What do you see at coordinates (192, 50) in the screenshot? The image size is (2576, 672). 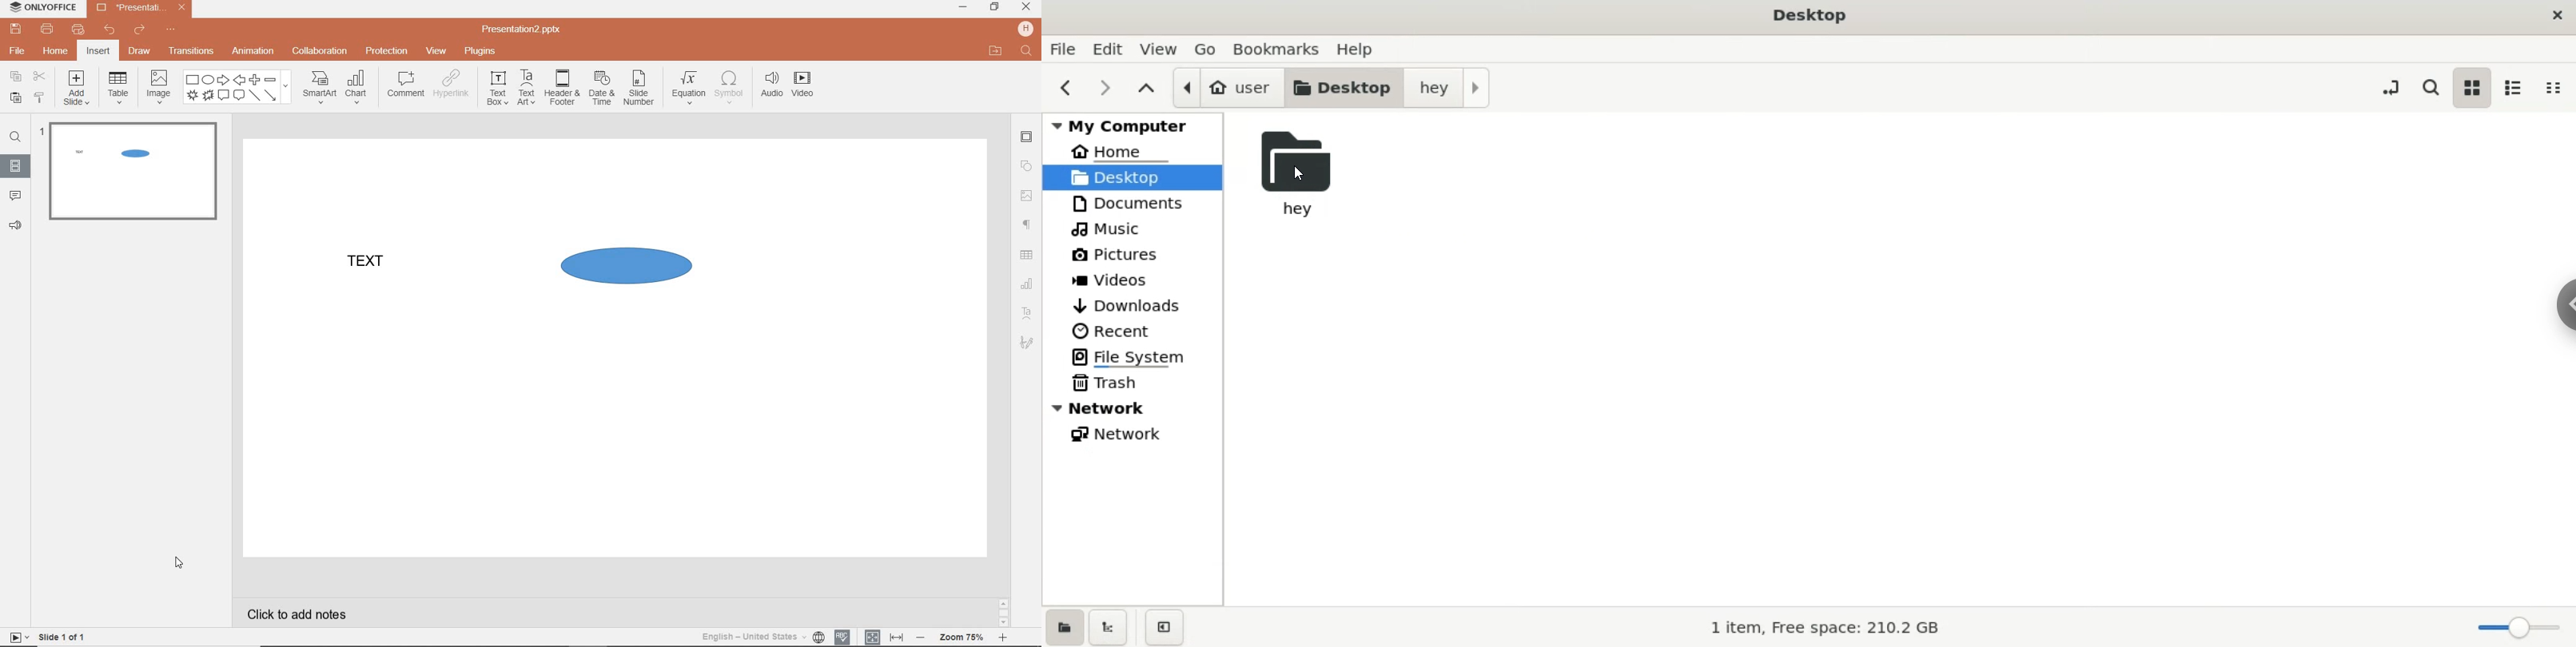 I see `transitions` at bounding box center [192, 50].